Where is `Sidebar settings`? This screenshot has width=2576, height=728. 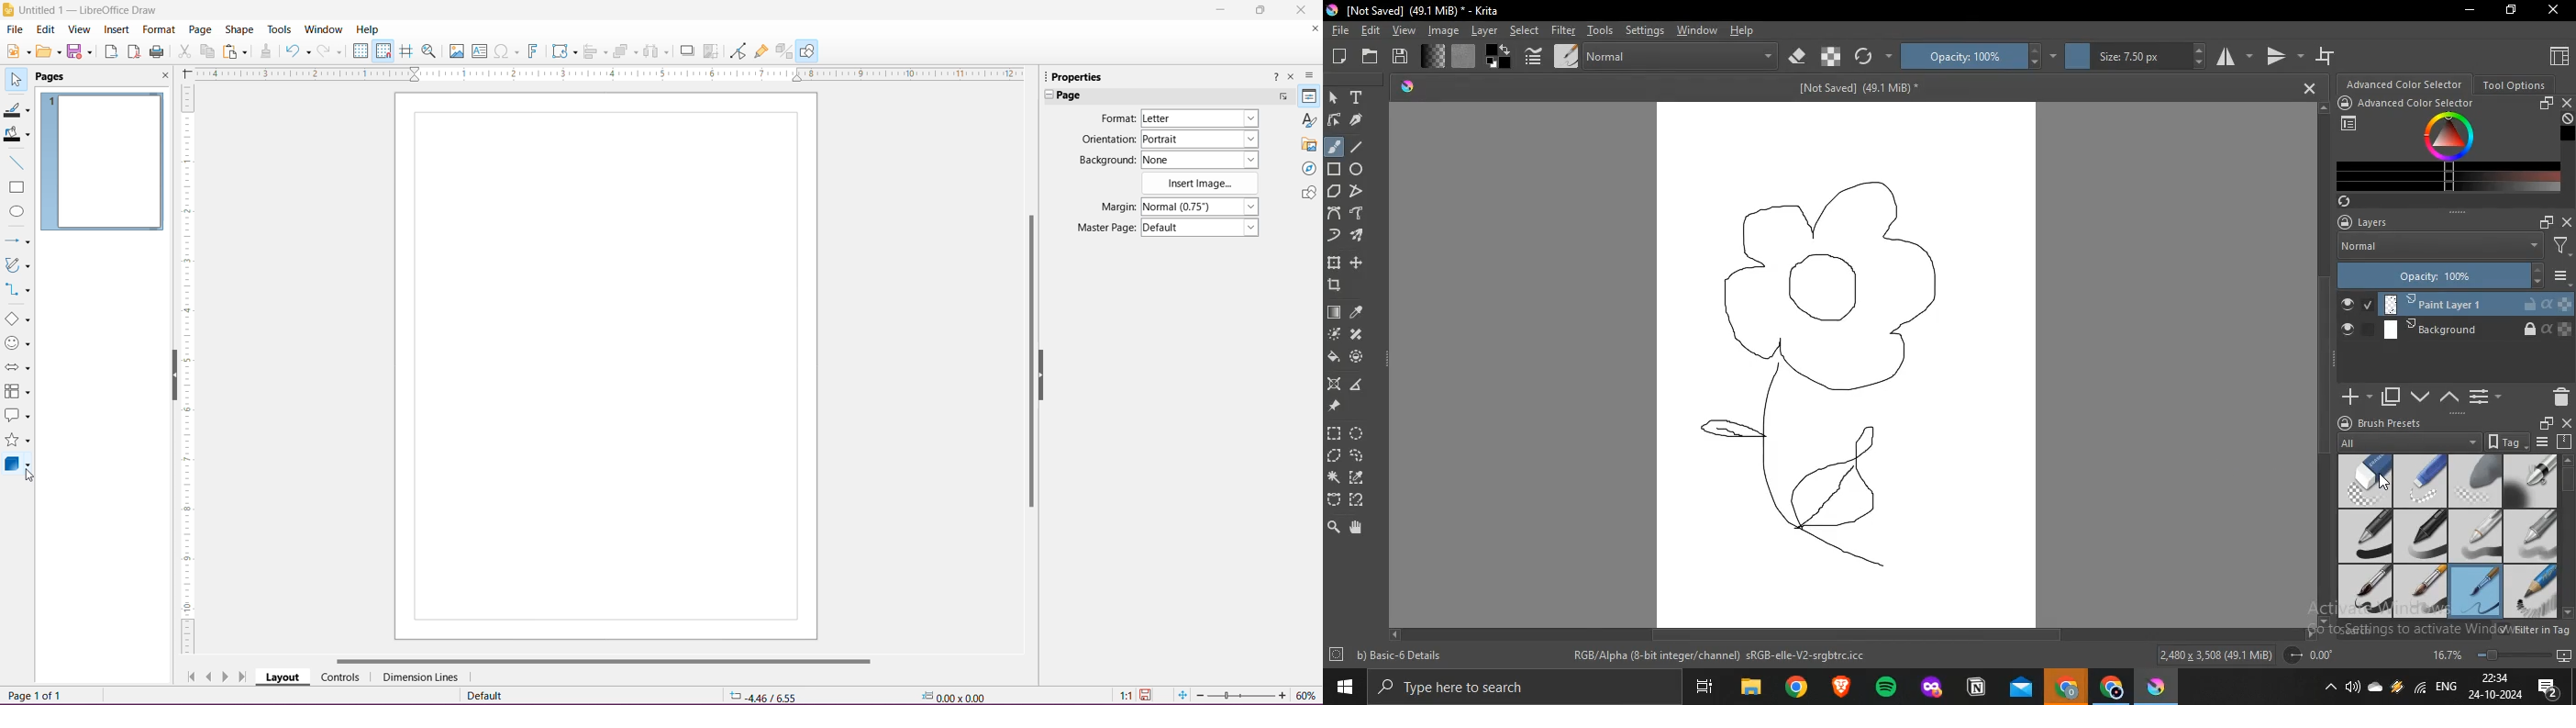
Sidebar settings is located at coordinates (1312, 75).